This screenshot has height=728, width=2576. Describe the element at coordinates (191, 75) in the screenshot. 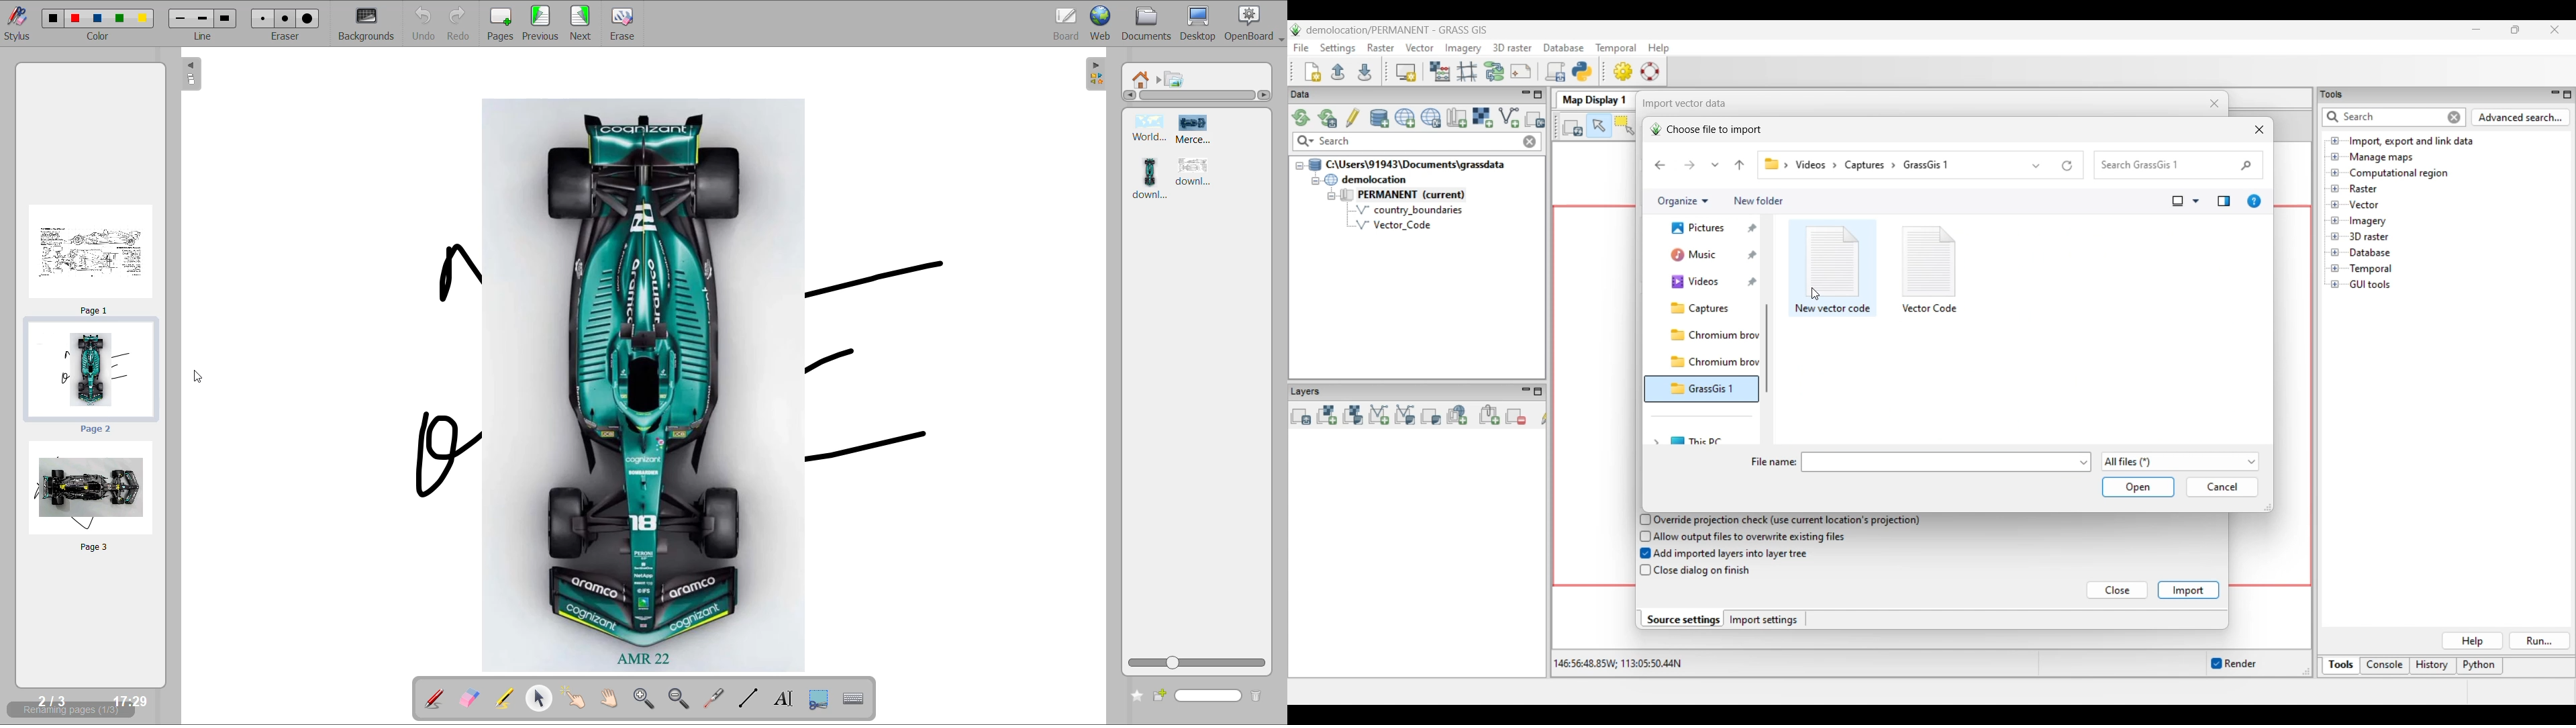

I see `collapse page preview pane` at that location.